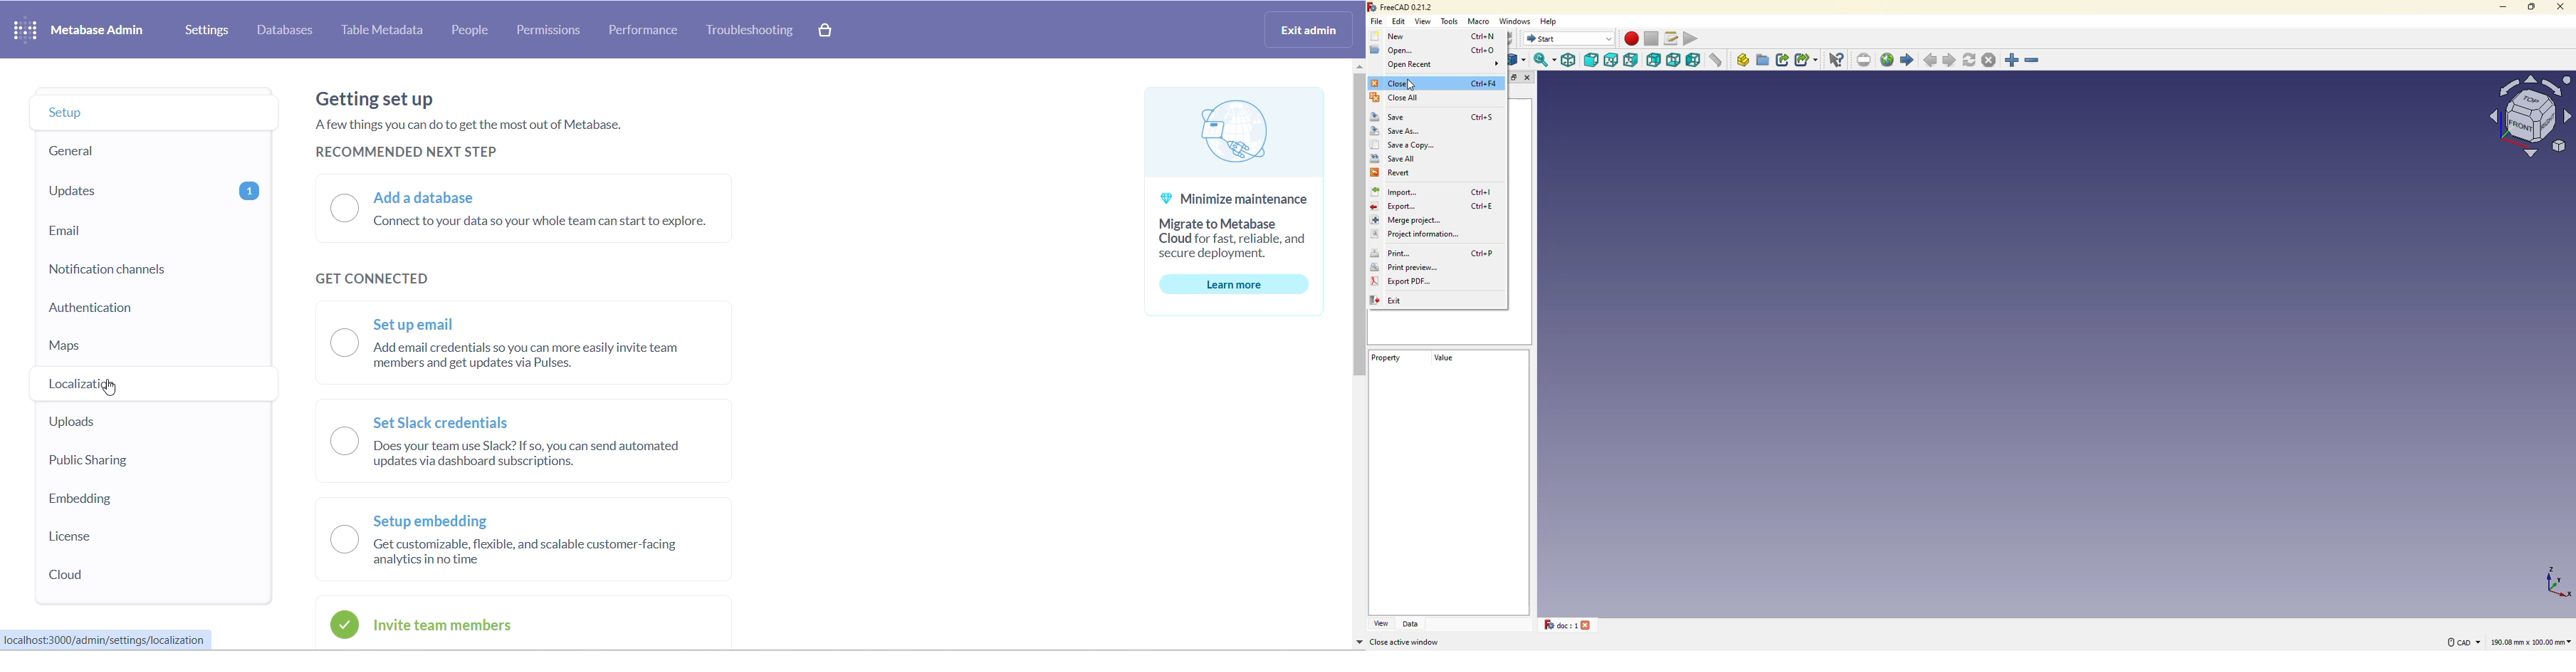 This screenshot has width=2576, height=672. I want to click on bottom, so click(1675, 60).